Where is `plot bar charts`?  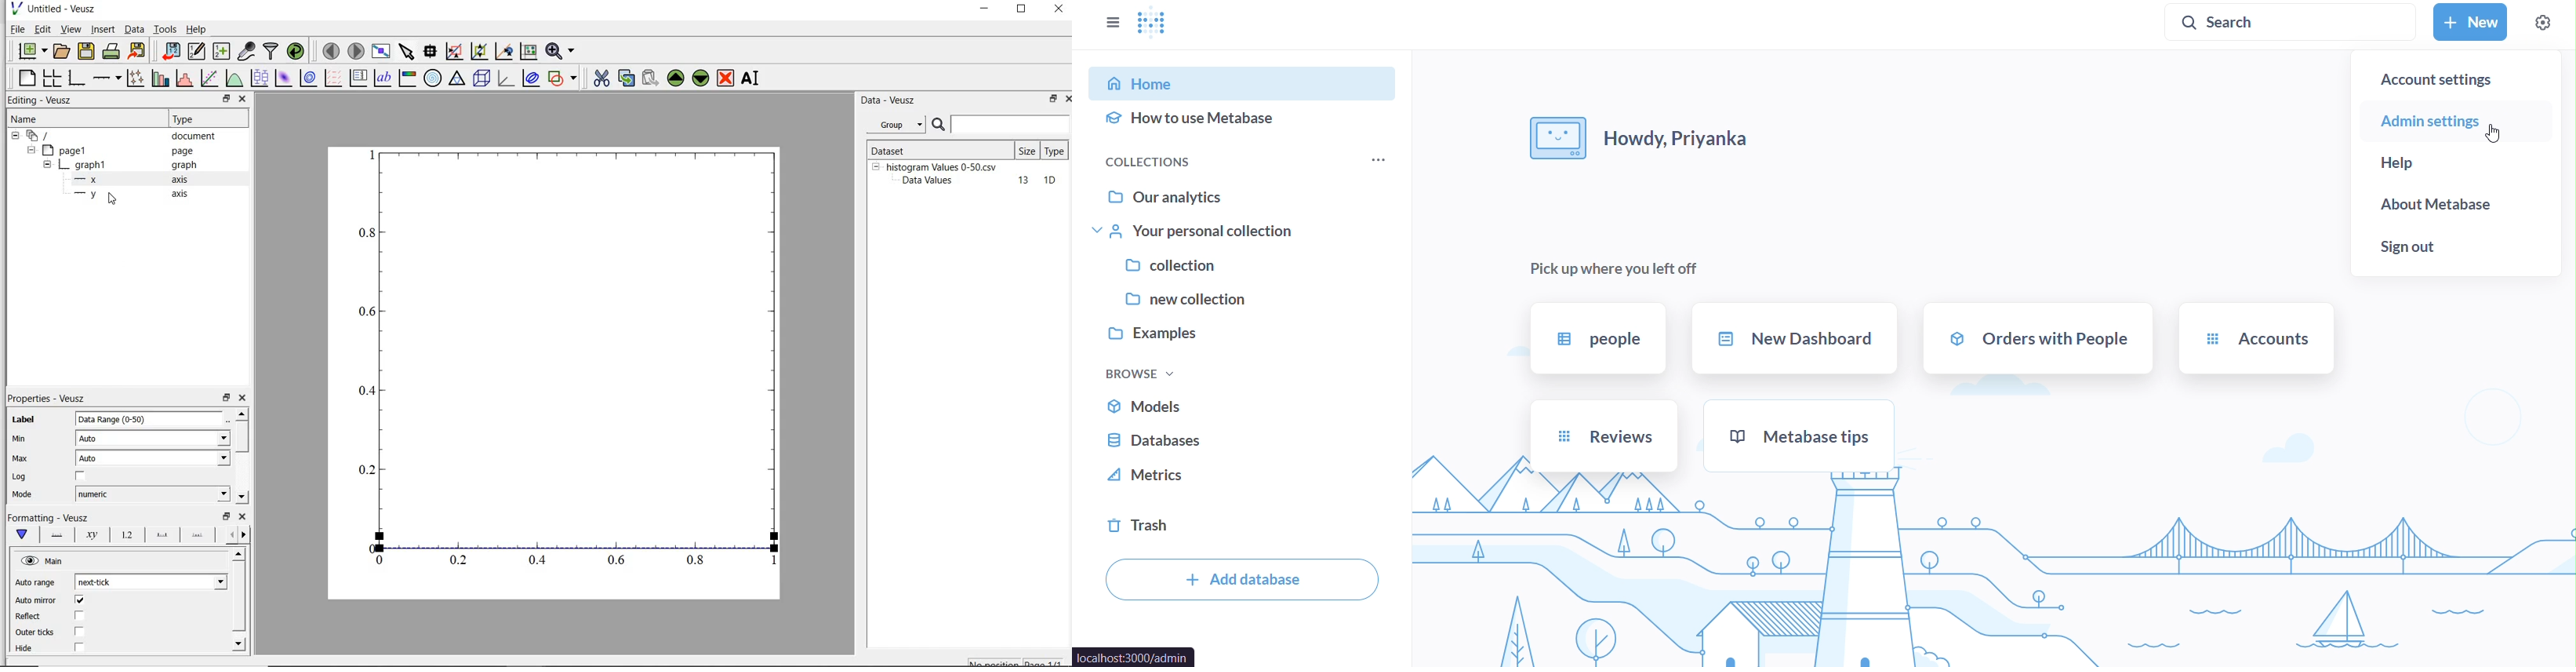
plot bar charts is located at coordinates (160, 77).